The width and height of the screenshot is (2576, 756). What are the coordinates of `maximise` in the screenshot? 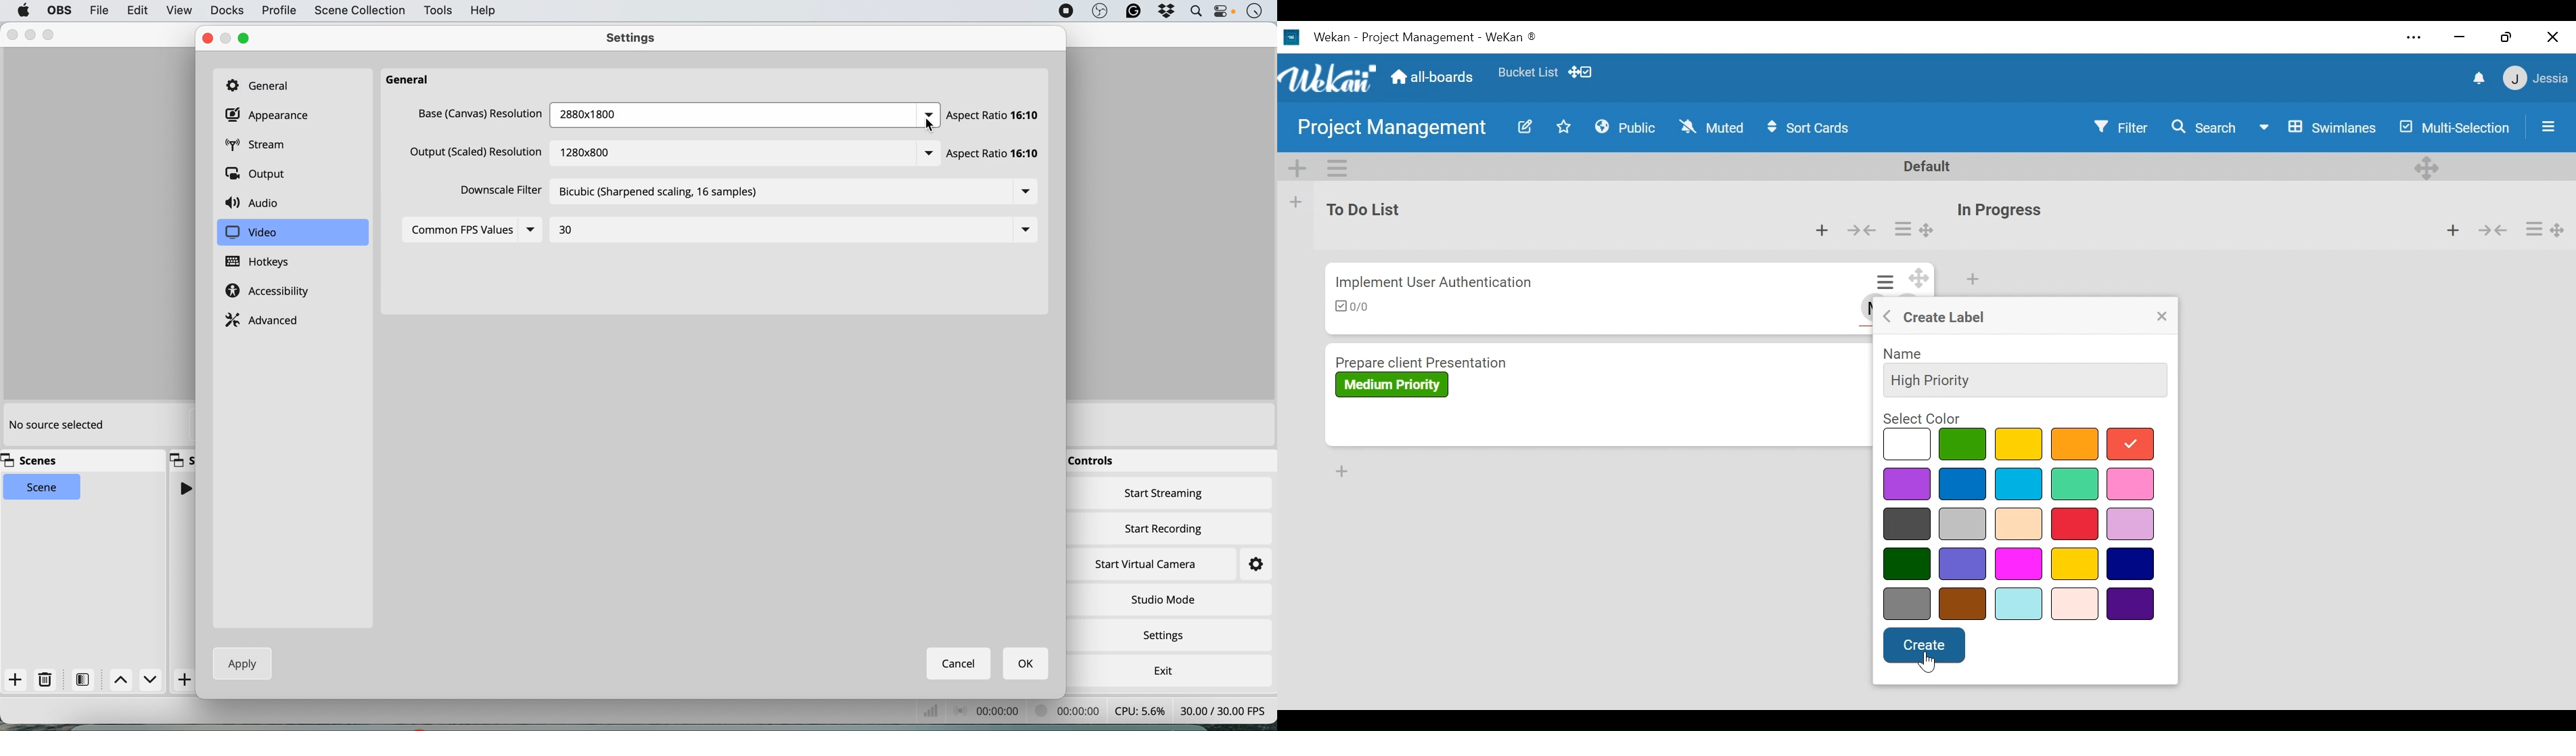 It's located at (51, 35).